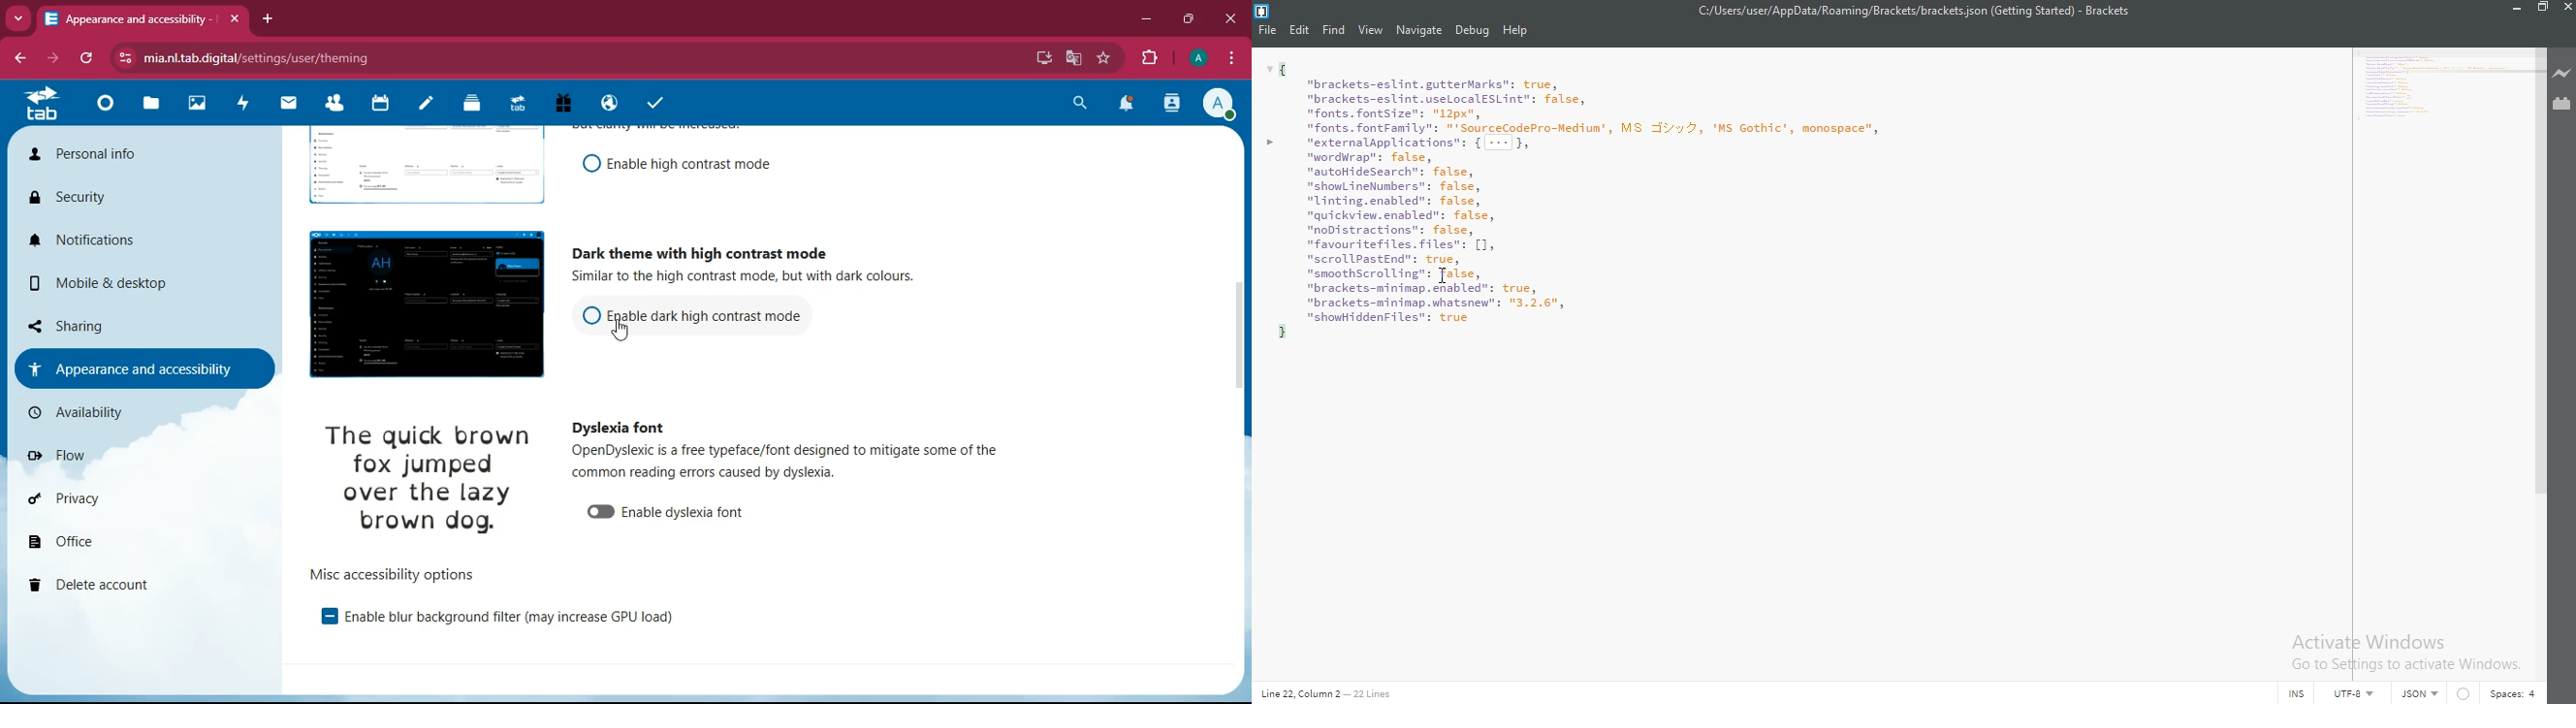 The image size is (2576, 728). What do you see at coordinates (2299, 694) in the screenshot?
I see `INS` at bounding box center [2299, 694].